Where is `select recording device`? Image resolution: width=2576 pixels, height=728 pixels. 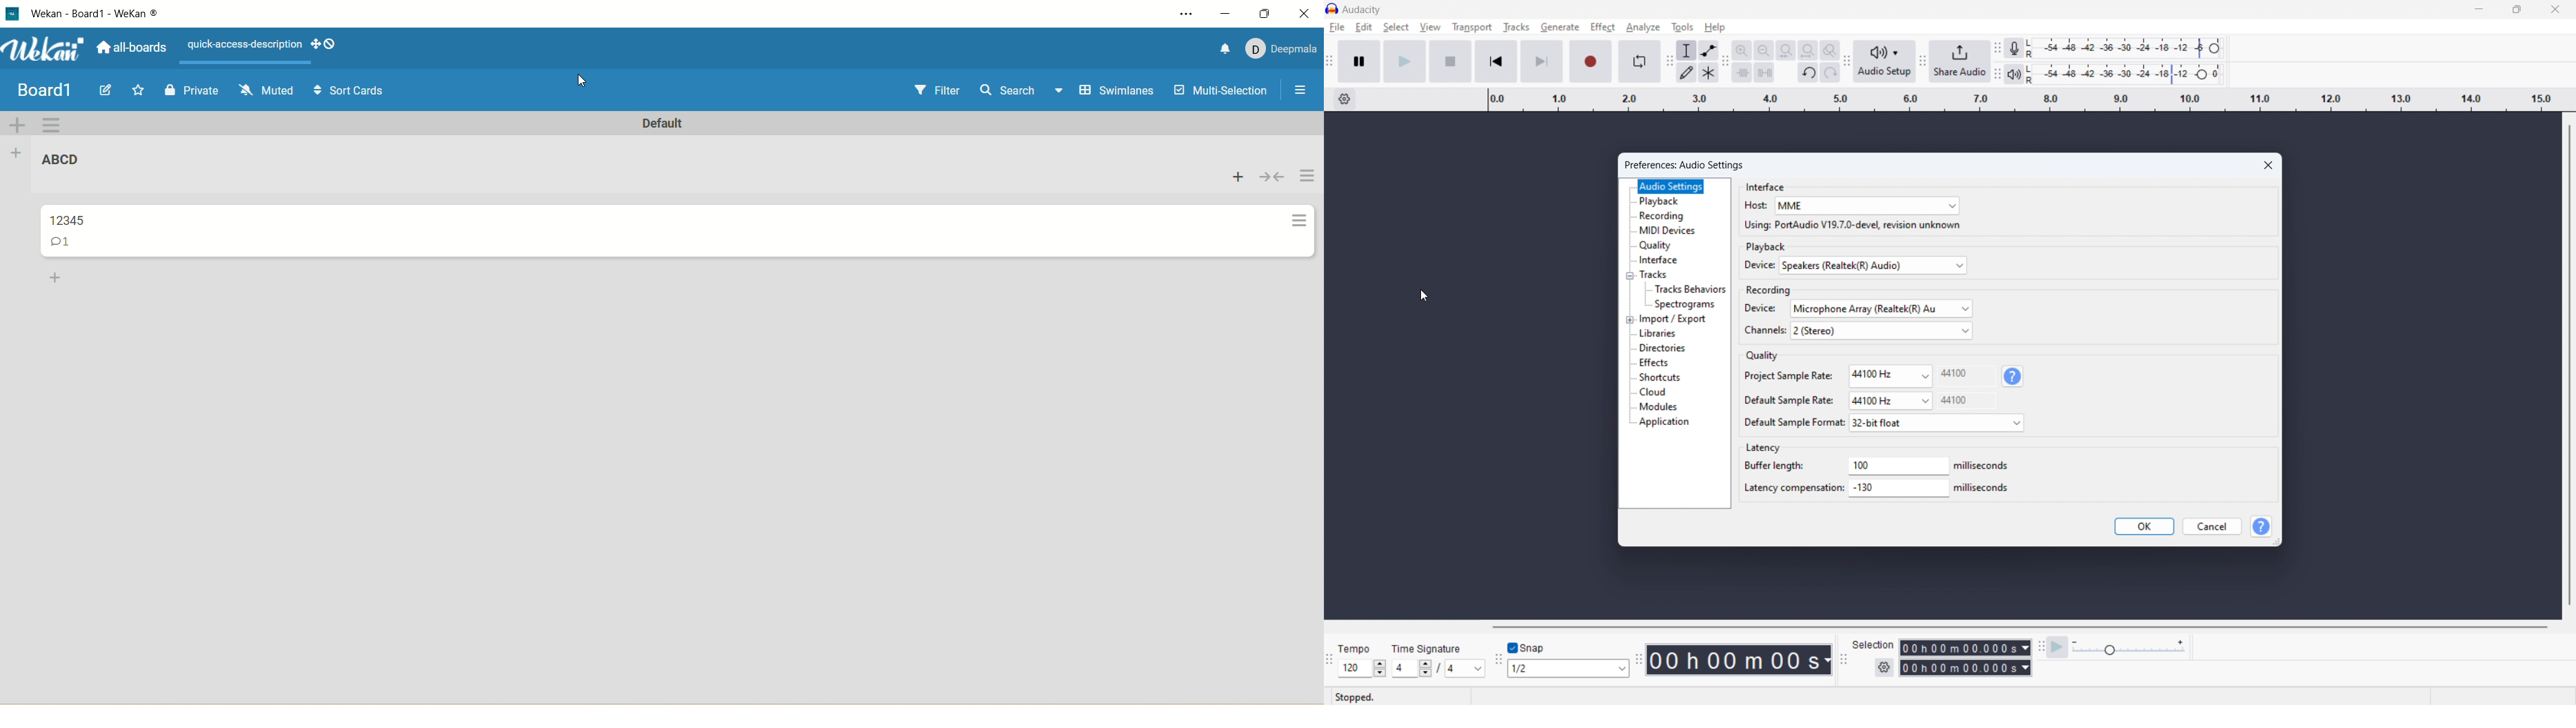
select recording device is located at coordinates (1882, 308).